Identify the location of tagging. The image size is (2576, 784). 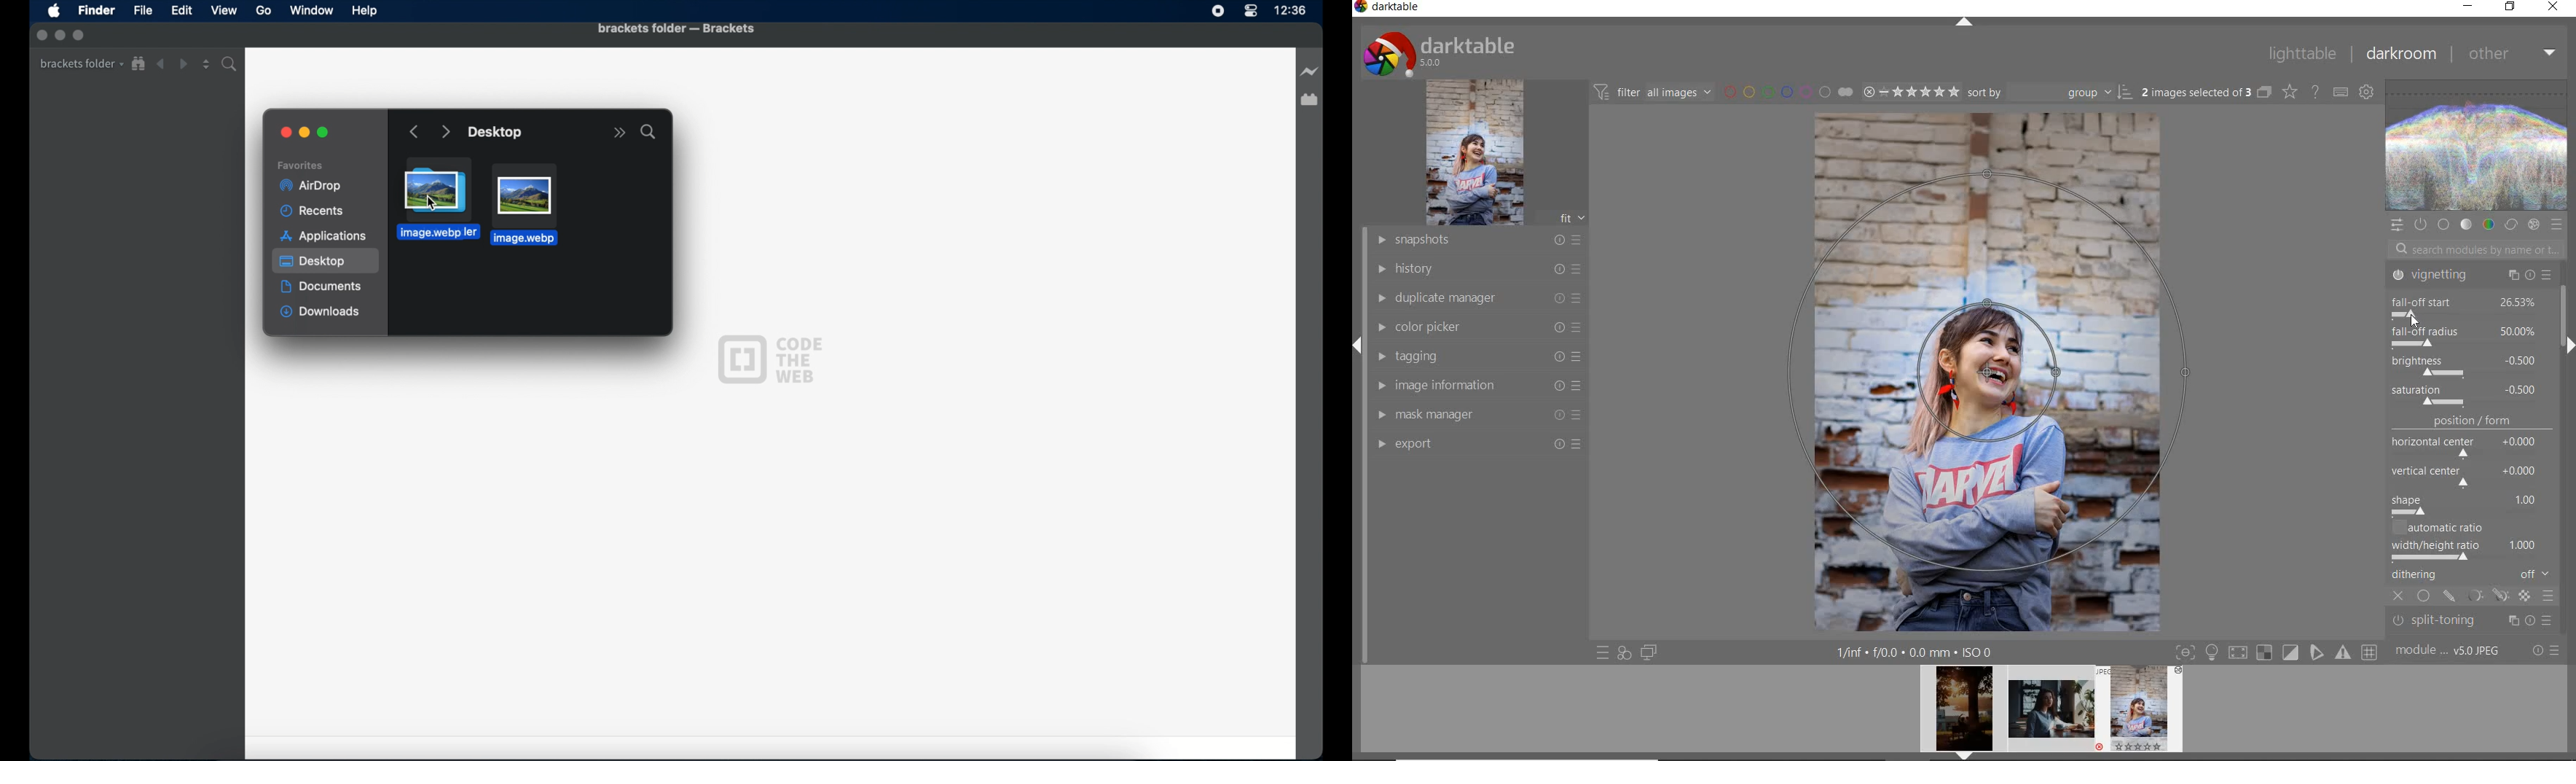
(1474, 355).